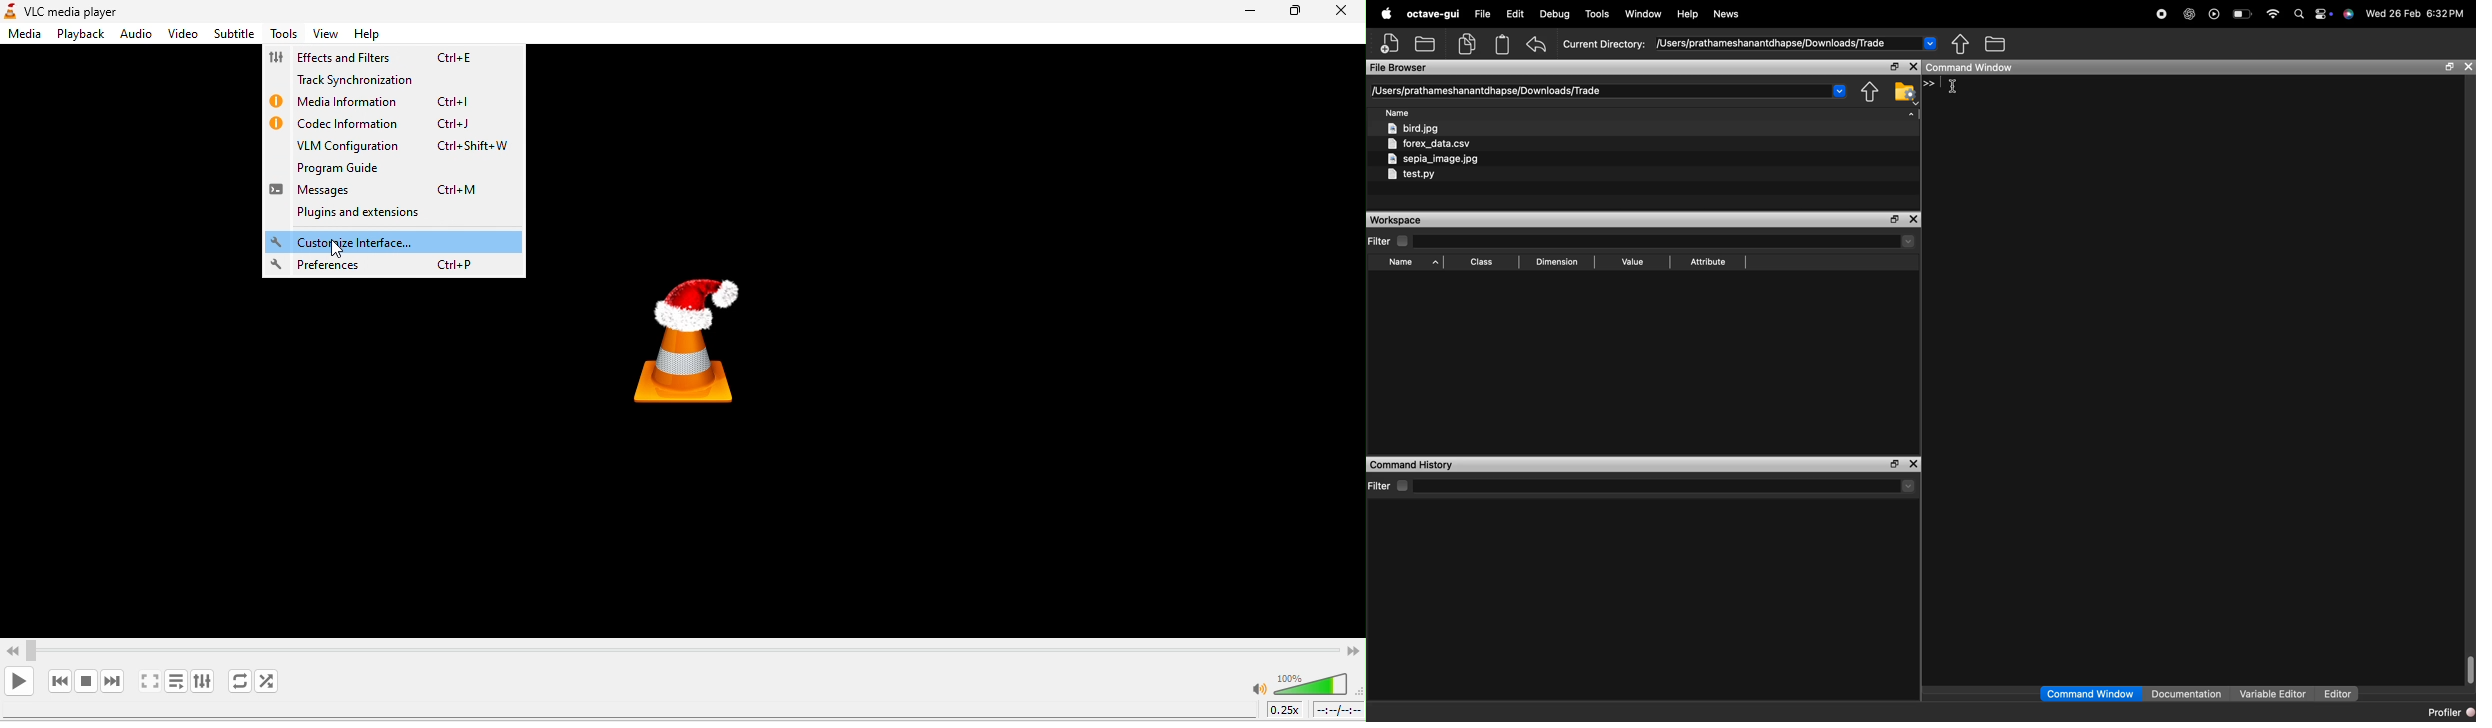  Describe the element at coordinates (379, 216) in the screenshot. I see `plugins and extensions` at that location.